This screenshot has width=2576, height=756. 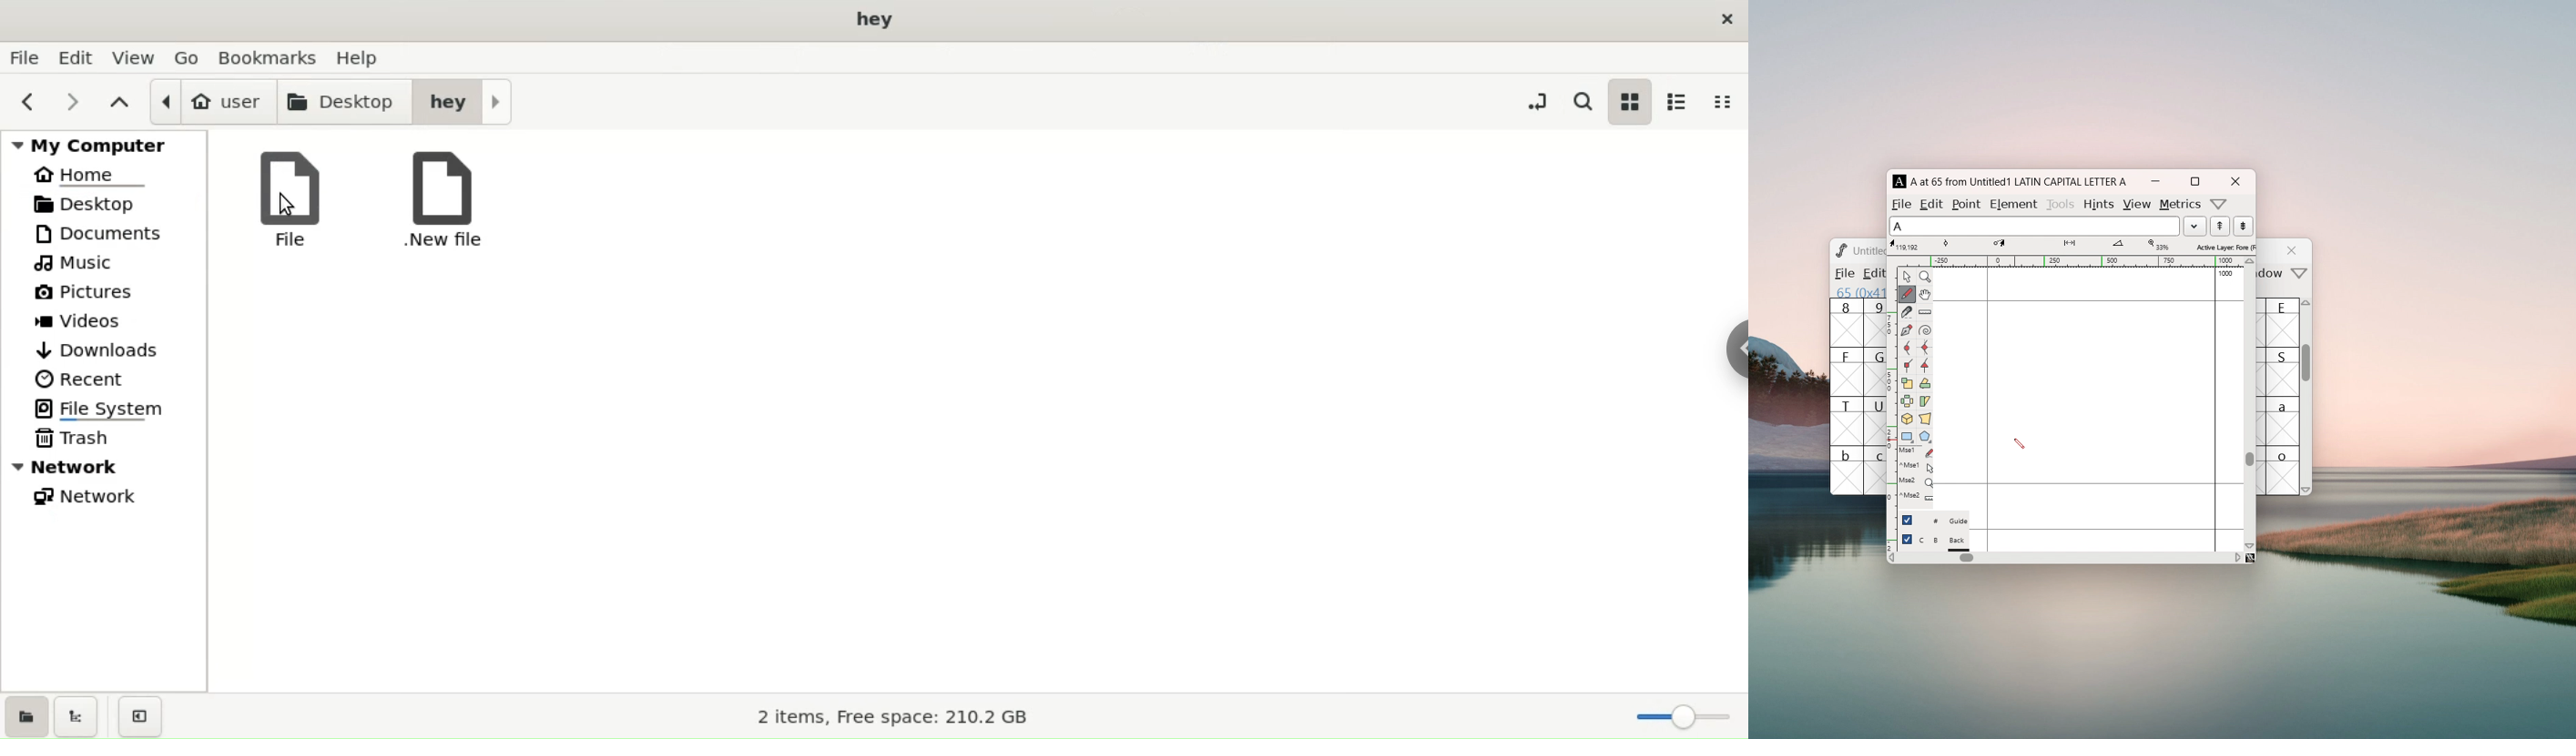 What do you see at coordinates (1916, 481) in the screenshot?
I see `Mse2` at bounding box center [1916, 481].